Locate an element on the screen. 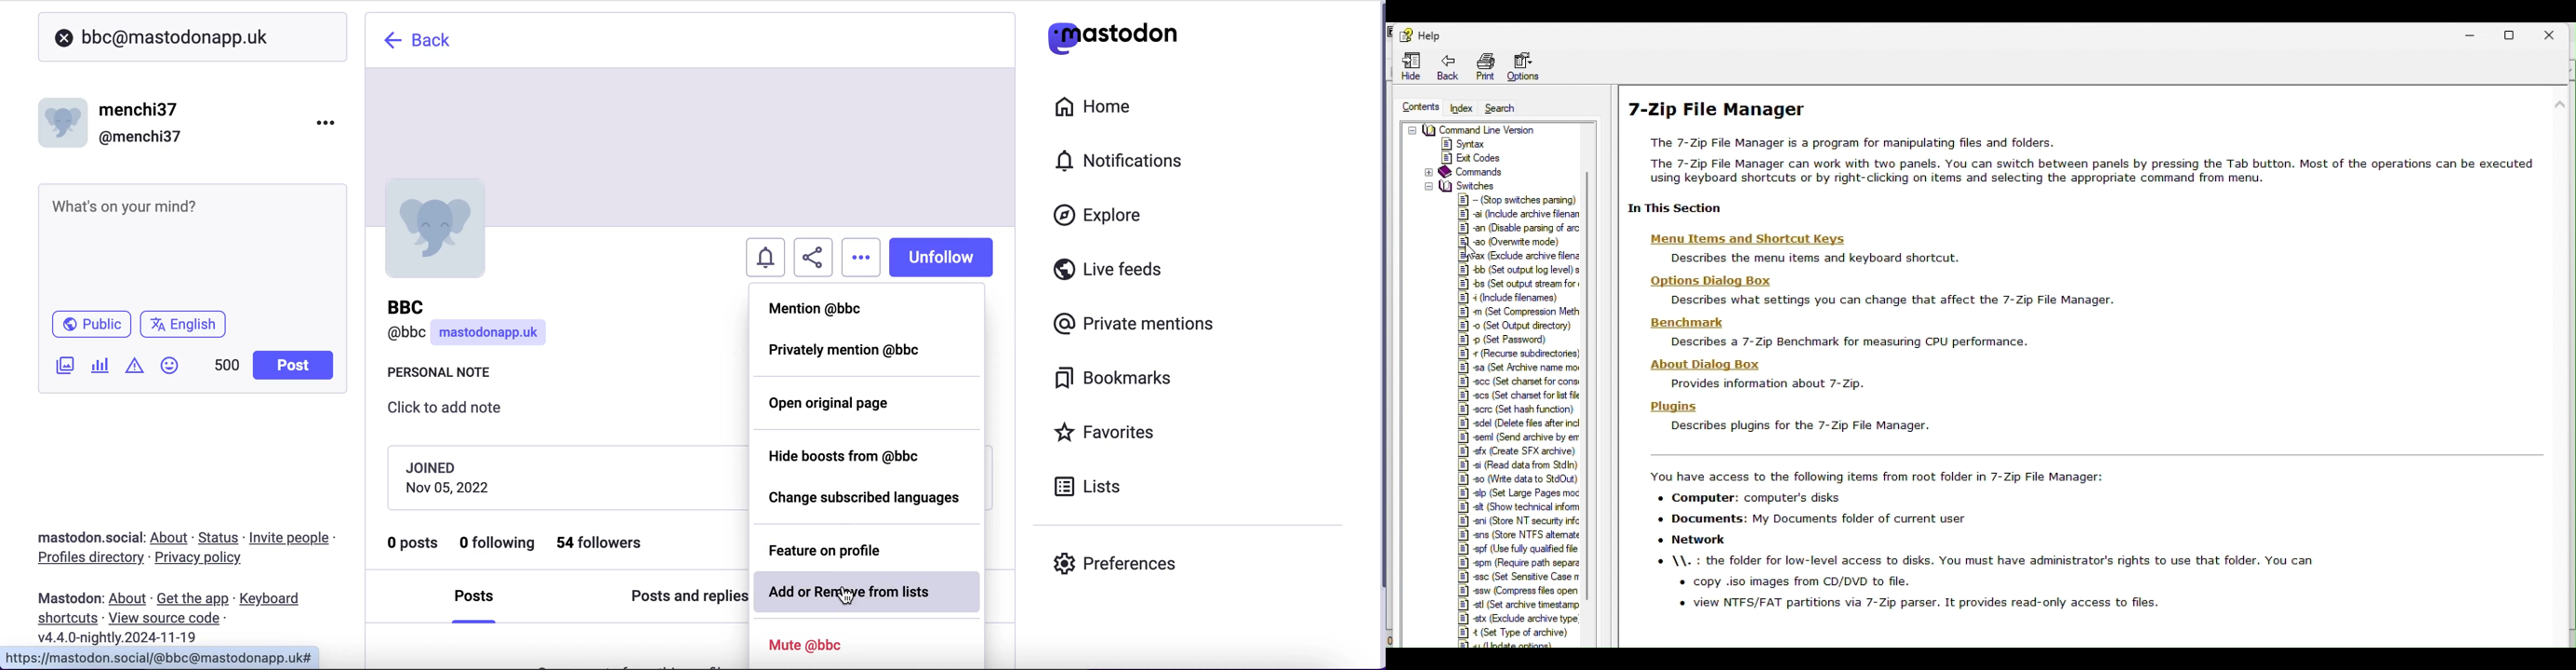  8] © (Set Output directory) is located at coordinates (1516, 325).